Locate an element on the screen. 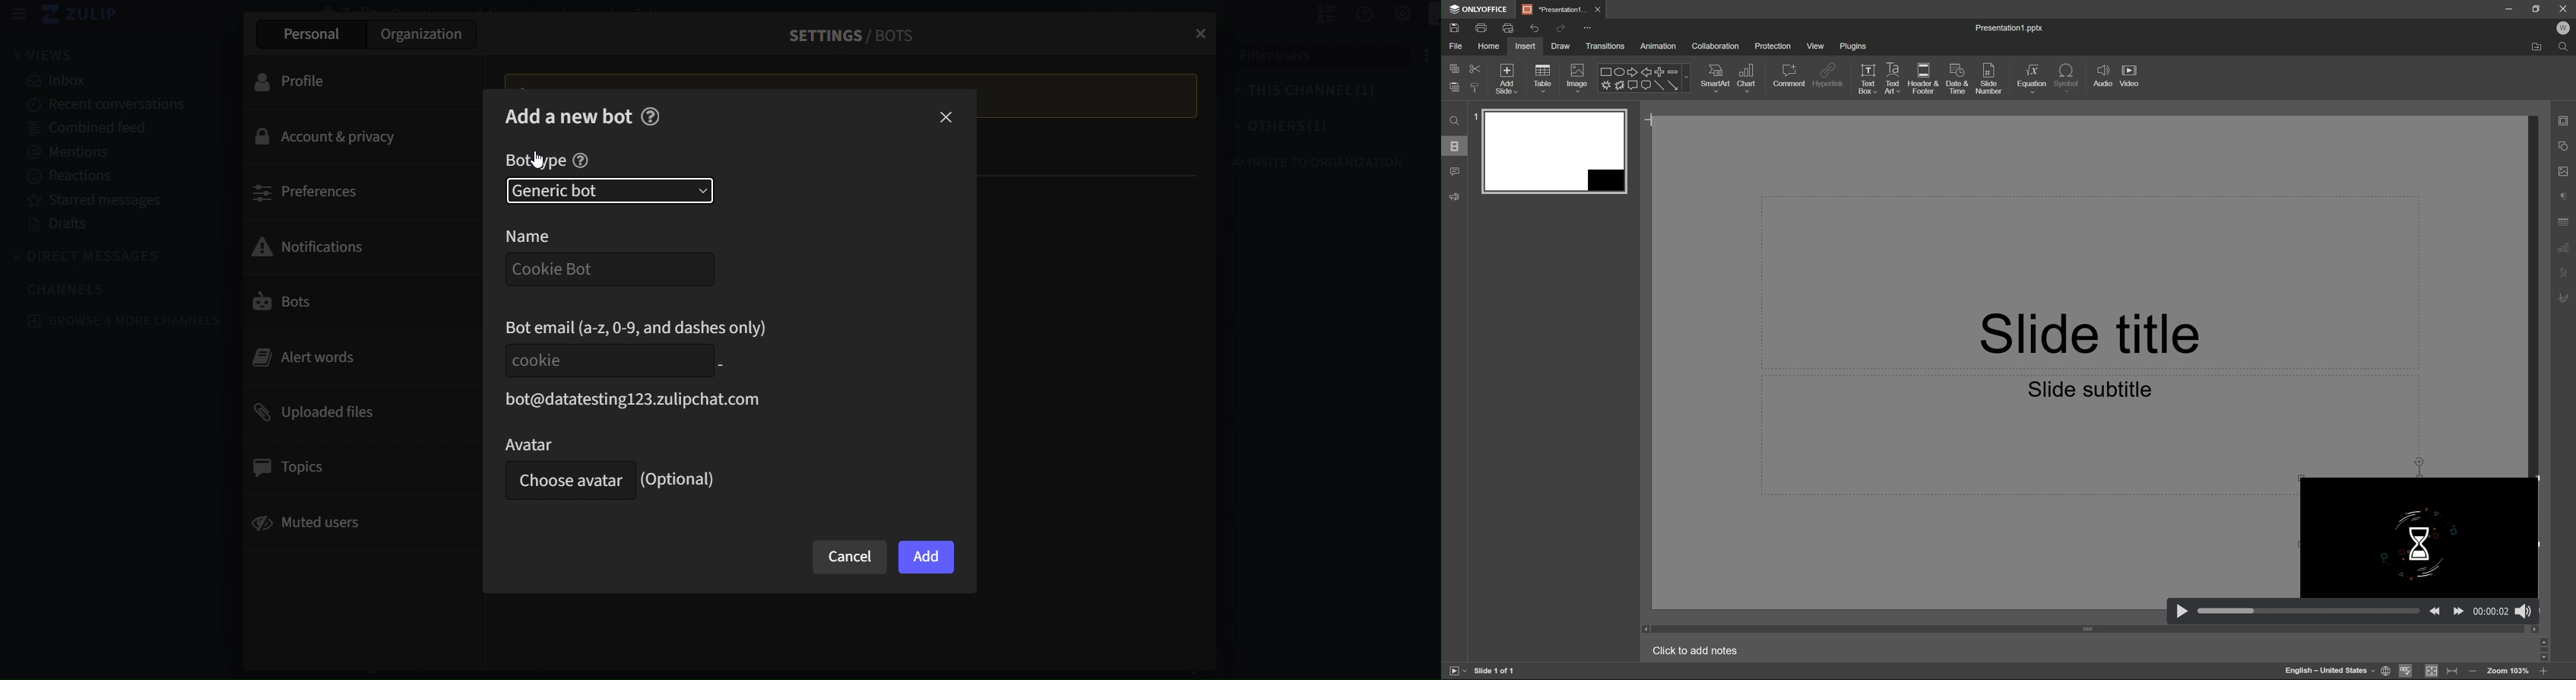  *Percentage is located at coordinates (1556, 8).